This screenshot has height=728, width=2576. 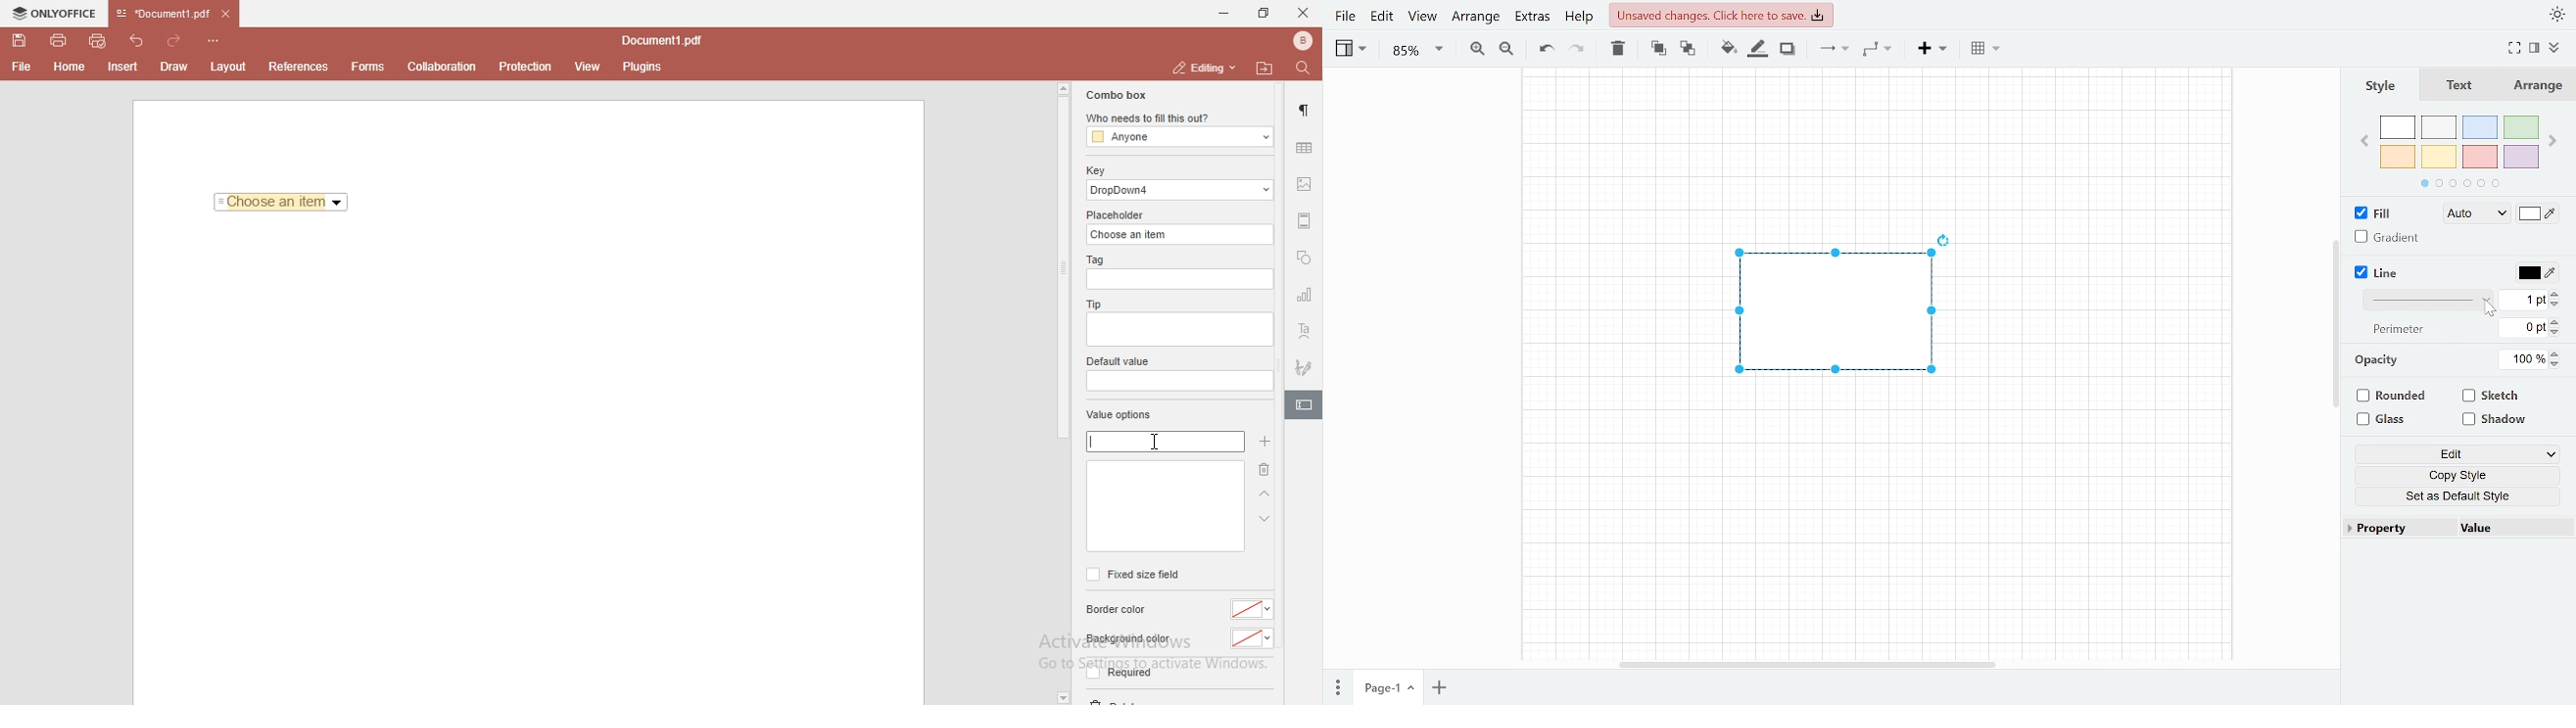 What do you see at coordinates (1266, 519) in the screenshot?
I see `arrow down` at bounding box center [1266, 519].